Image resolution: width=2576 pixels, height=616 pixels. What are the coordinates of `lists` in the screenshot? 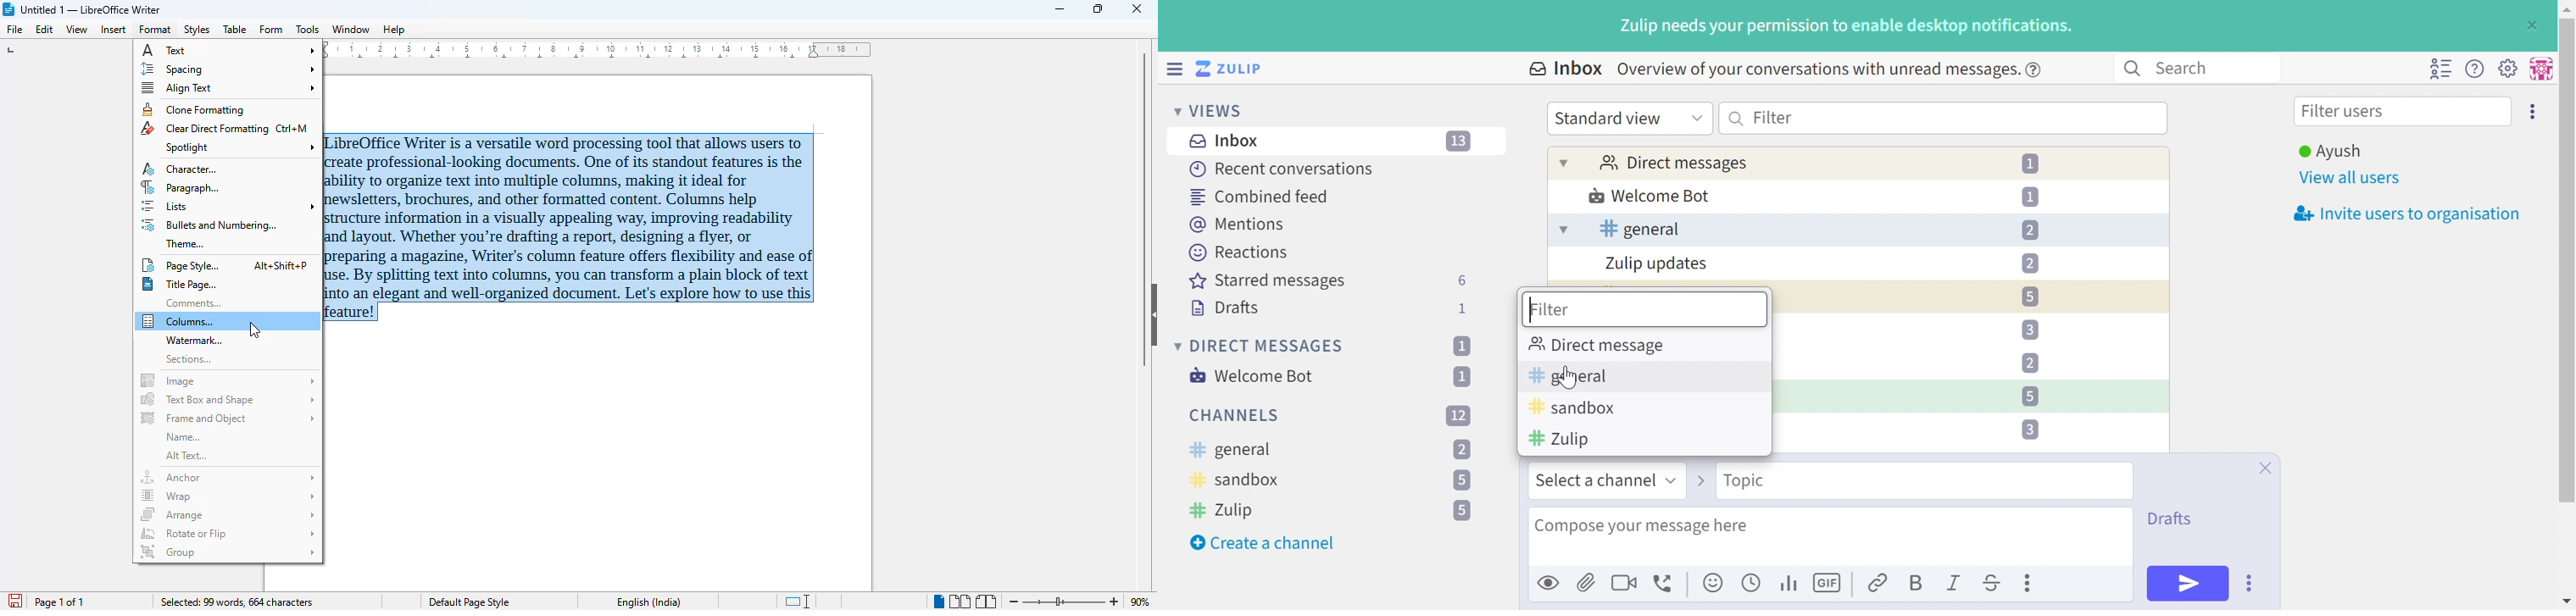 It's located at (230, 207).